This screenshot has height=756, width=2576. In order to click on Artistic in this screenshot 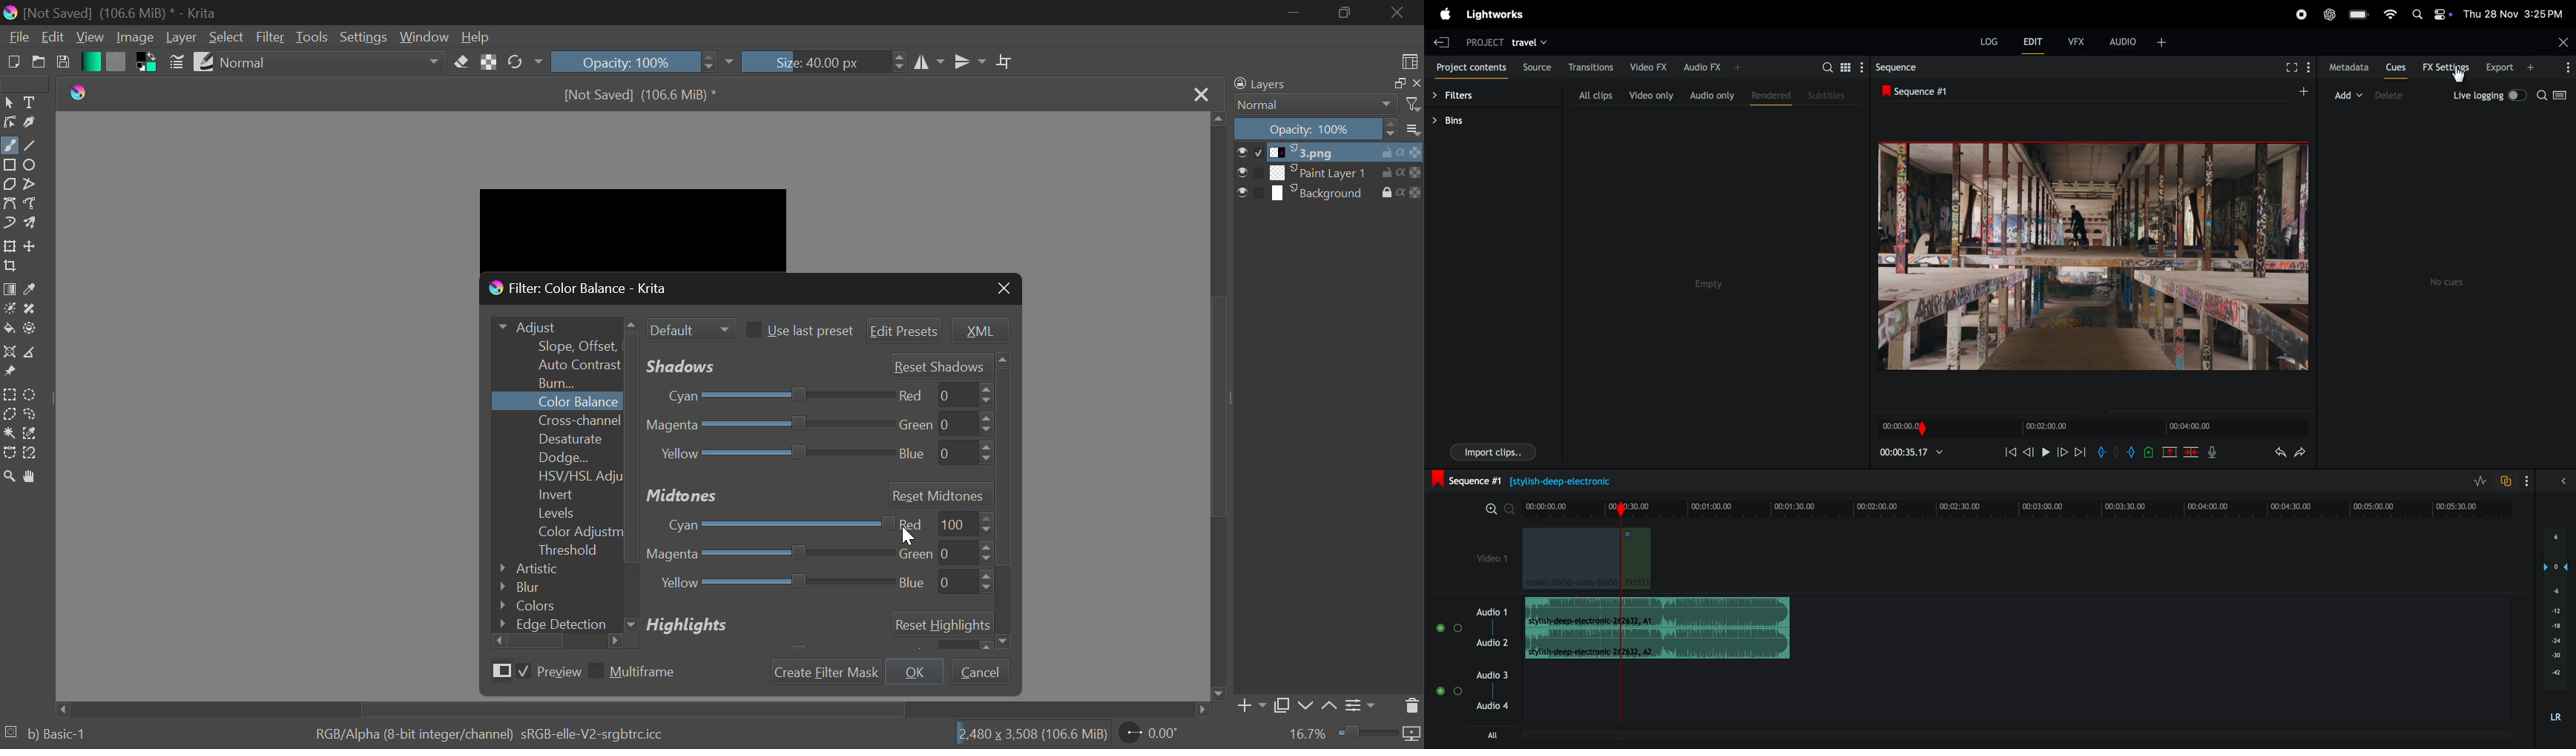, I will do `click(550, 569)`.